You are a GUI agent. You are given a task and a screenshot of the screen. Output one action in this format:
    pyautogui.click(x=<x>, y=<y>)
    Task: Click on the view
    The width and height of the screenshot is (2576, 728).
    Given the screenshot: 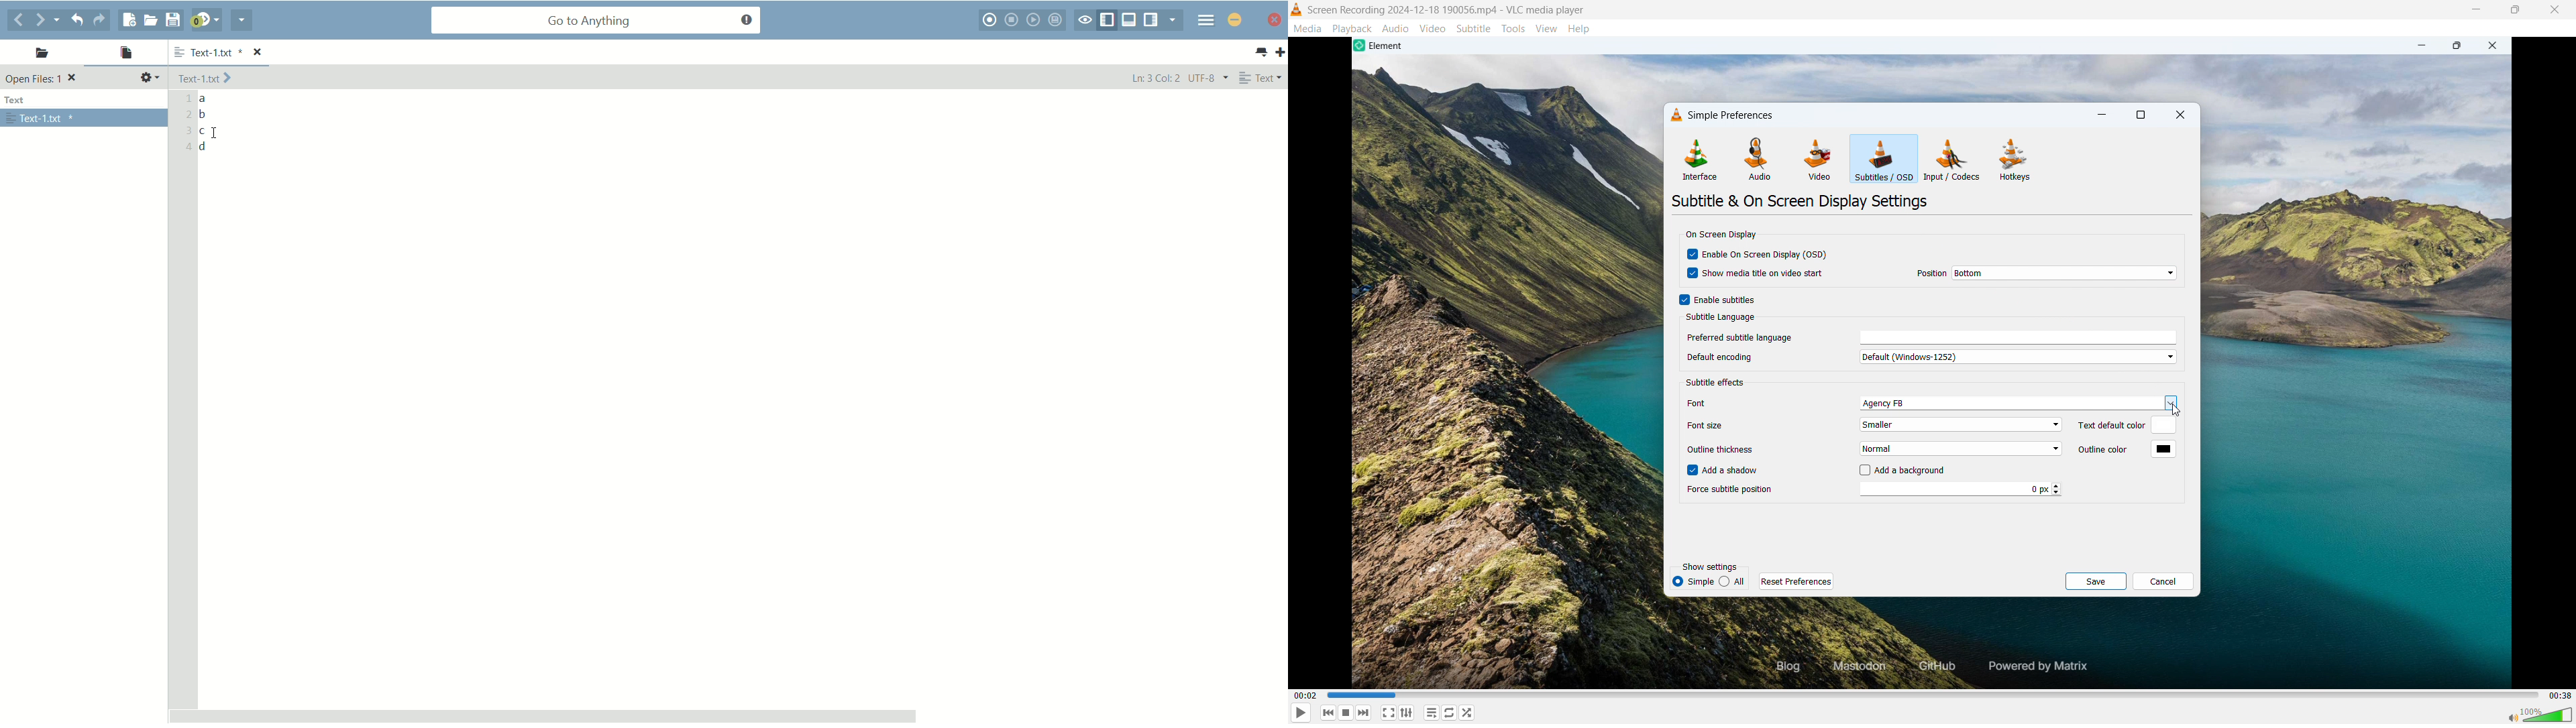 What is the action you would take?
    pyautogui.click(x=1547, y=29)
    